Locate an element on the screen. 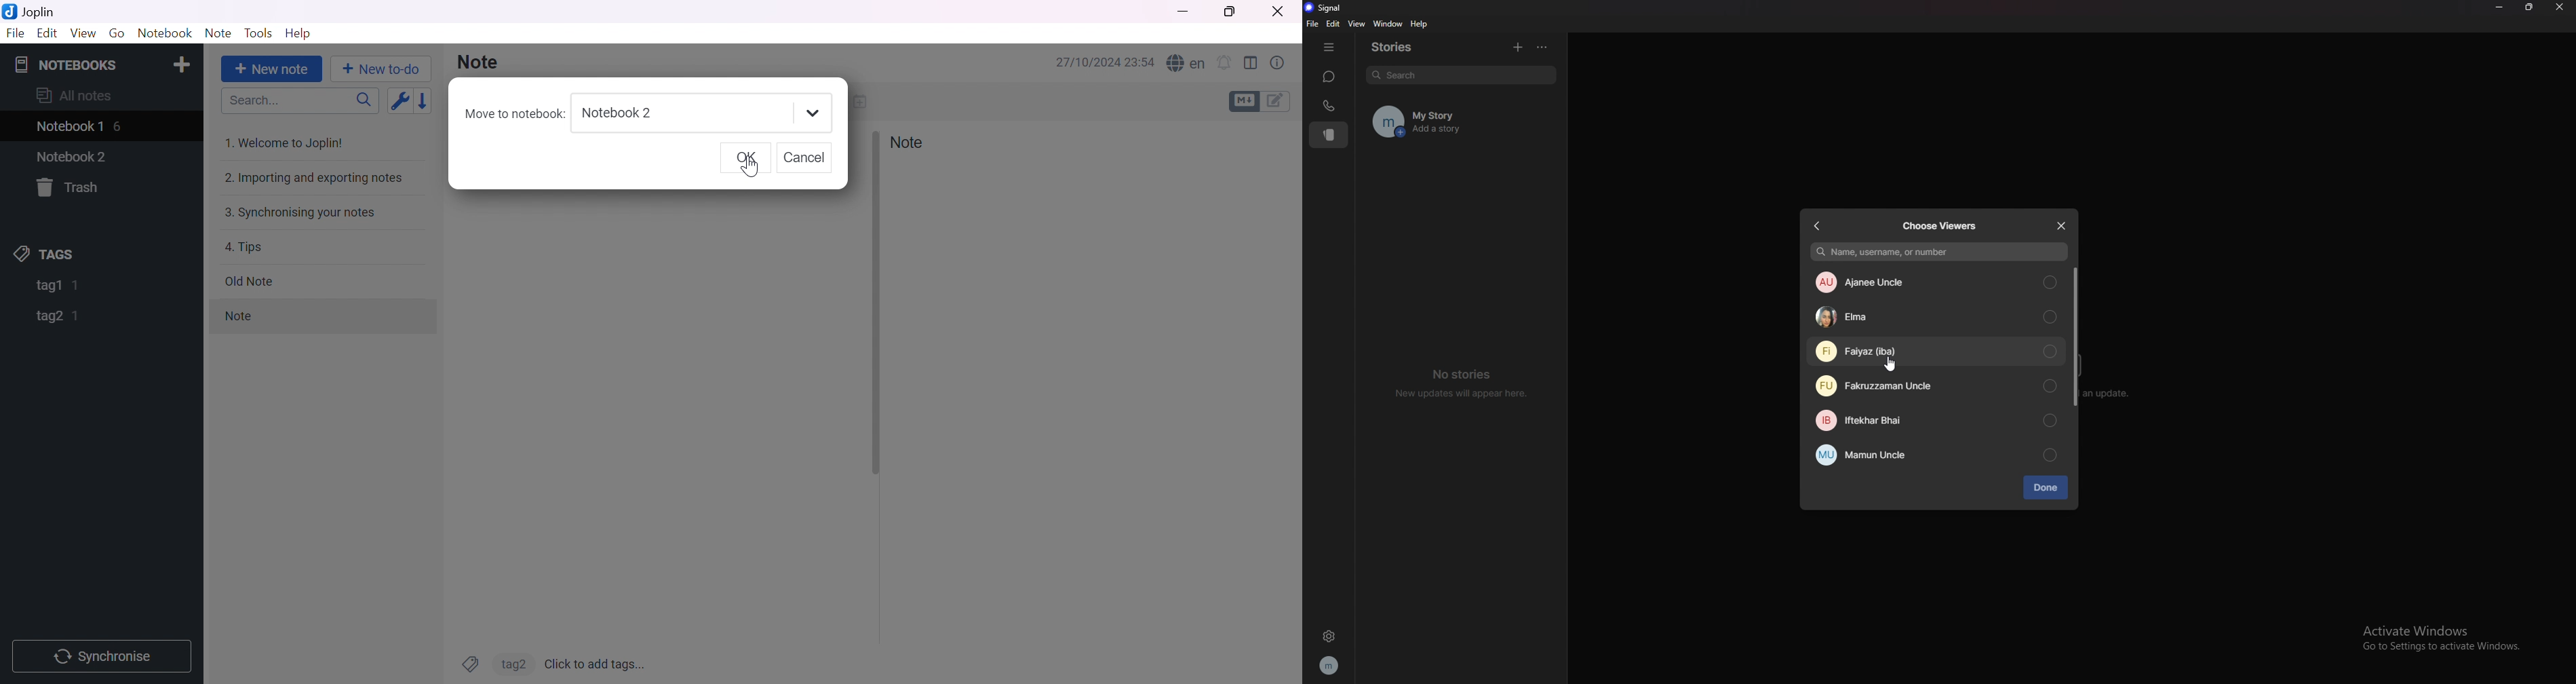 Image resolution: width=2576 pixels, height=700 pixels. Minimize is located at coordinates (1183, 12).